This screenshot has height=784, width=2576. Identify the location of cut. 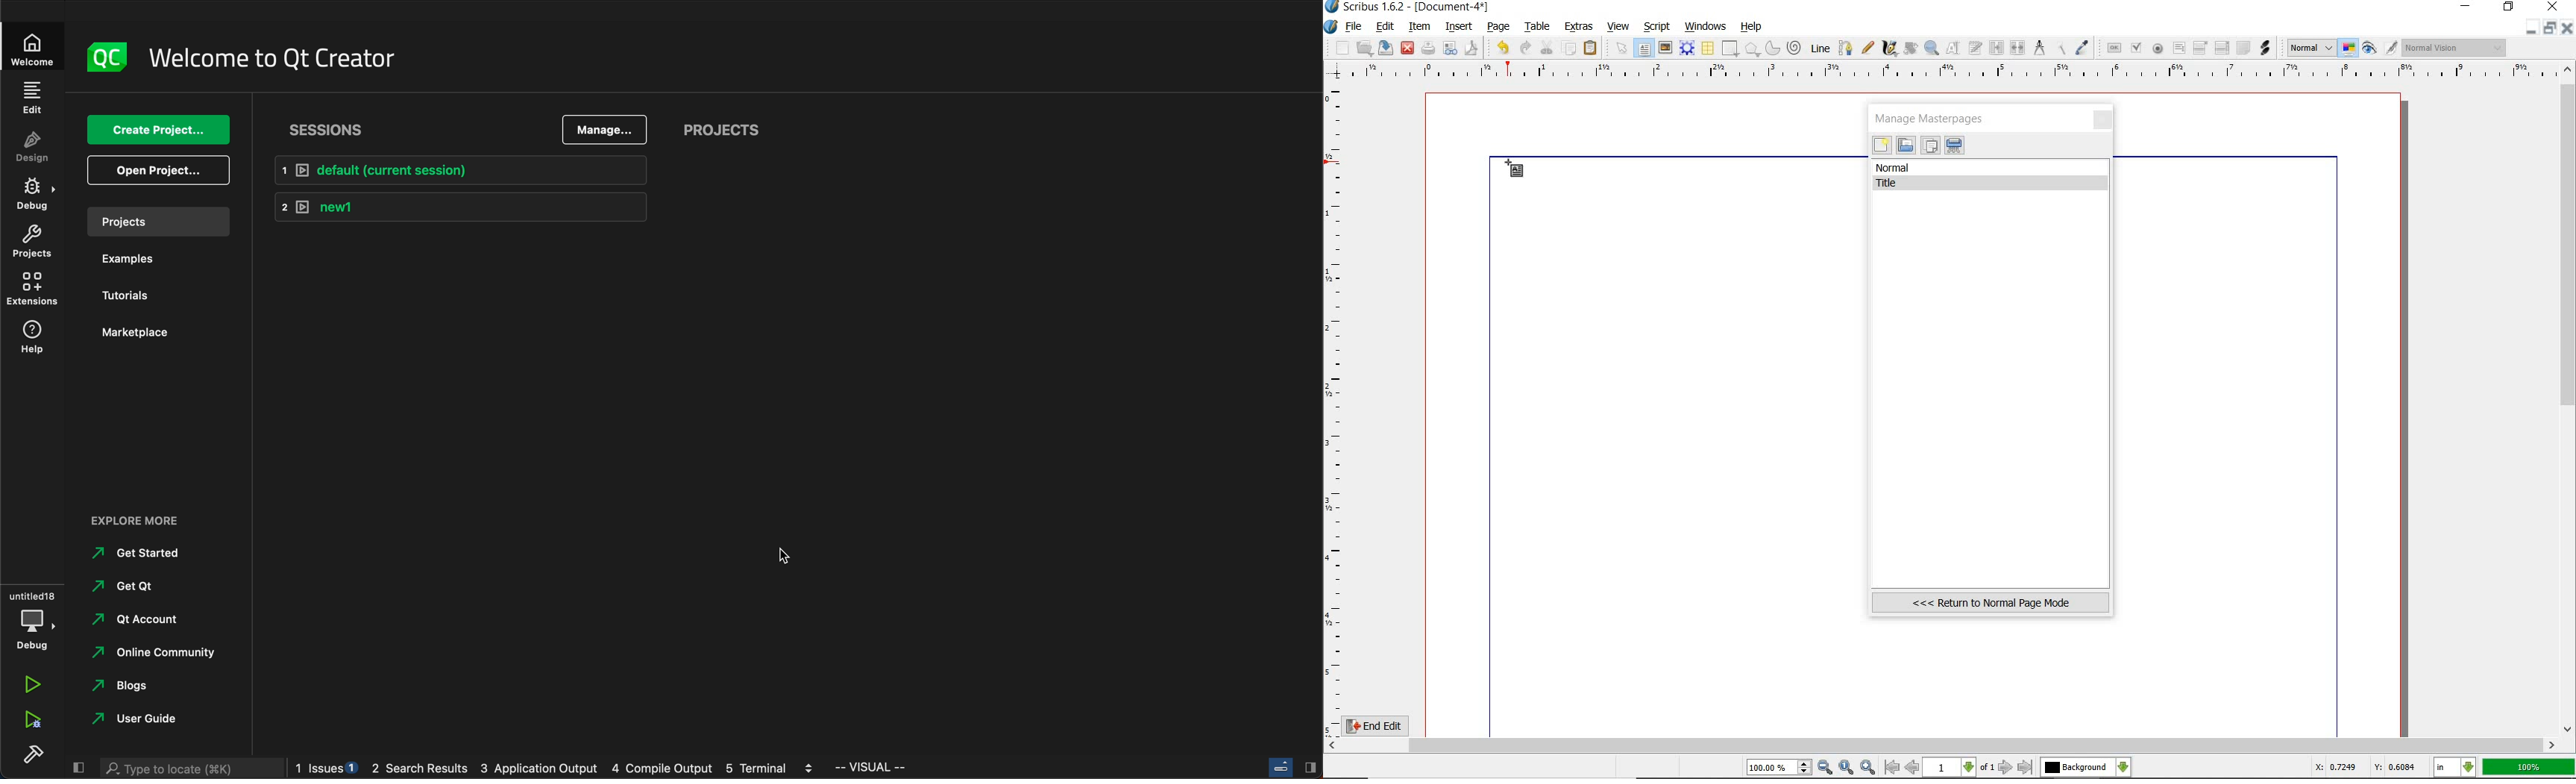
(1547, 47).